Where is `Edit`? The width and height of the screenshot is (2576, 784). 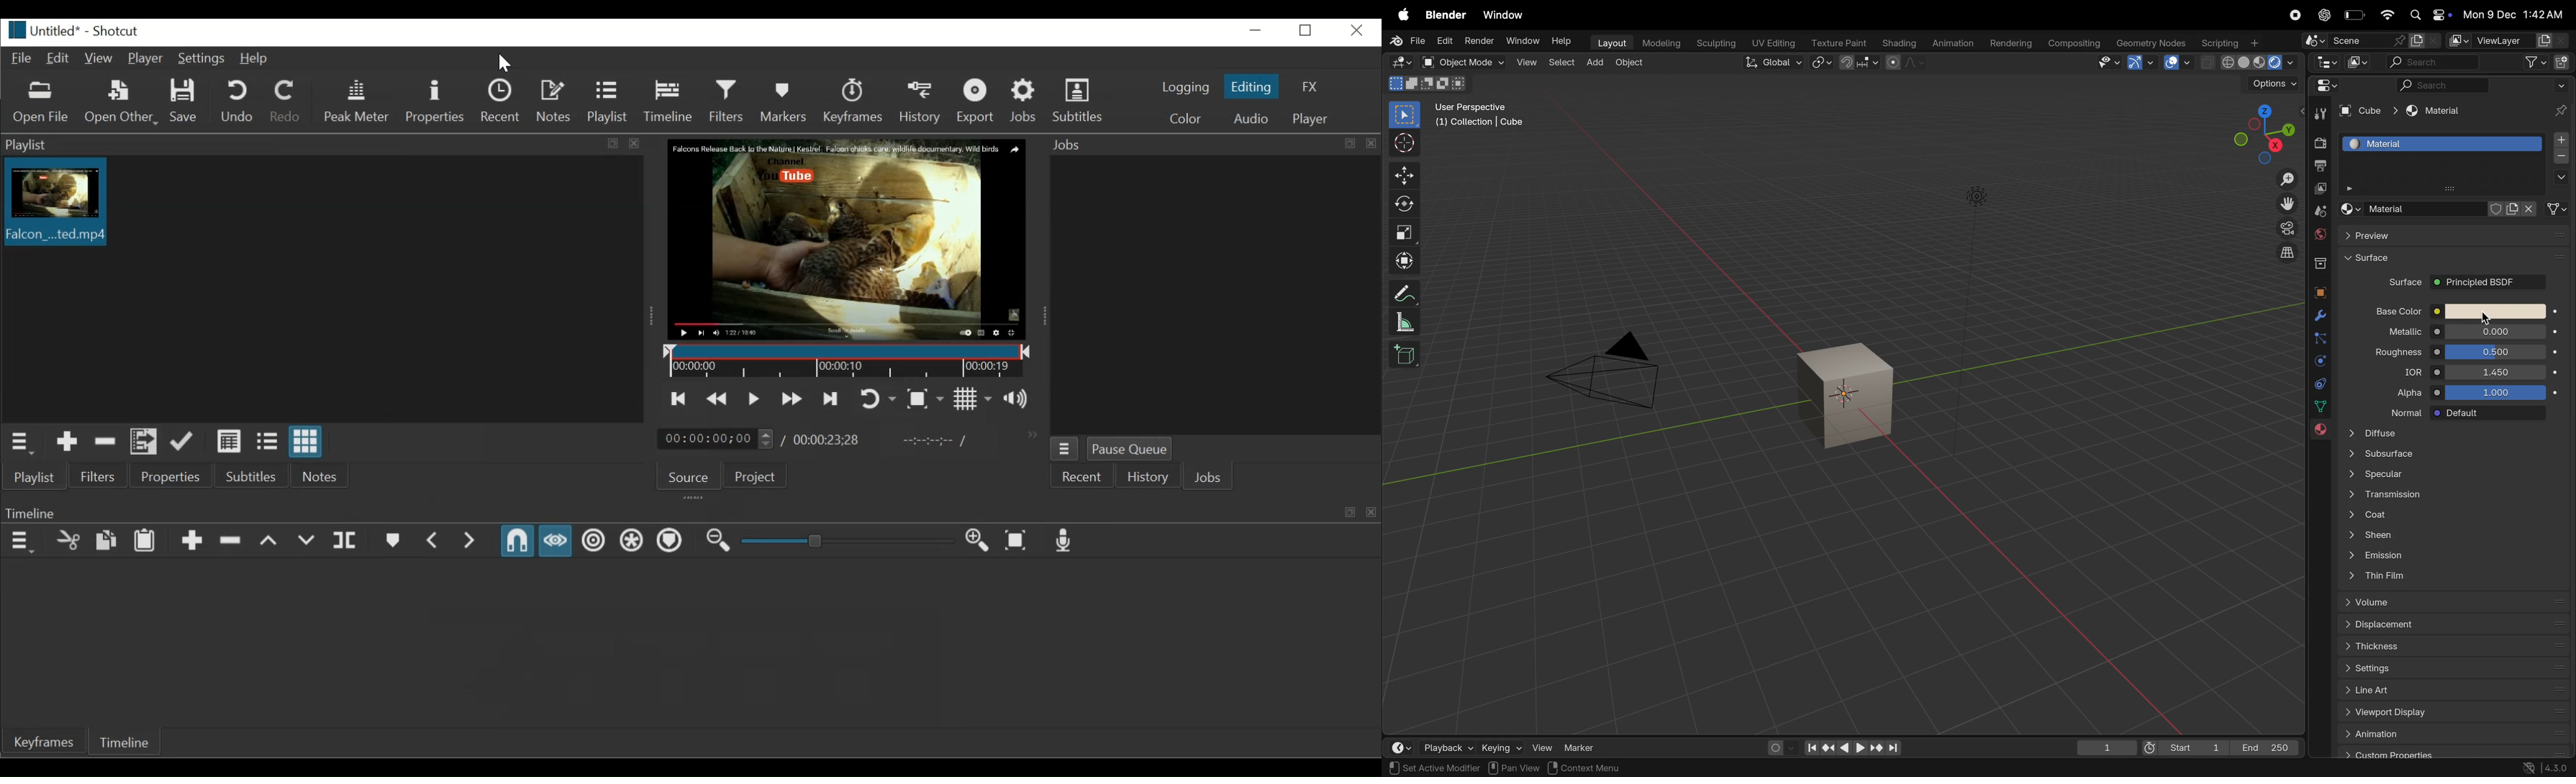 Edit is located at coordinates (58, 60).